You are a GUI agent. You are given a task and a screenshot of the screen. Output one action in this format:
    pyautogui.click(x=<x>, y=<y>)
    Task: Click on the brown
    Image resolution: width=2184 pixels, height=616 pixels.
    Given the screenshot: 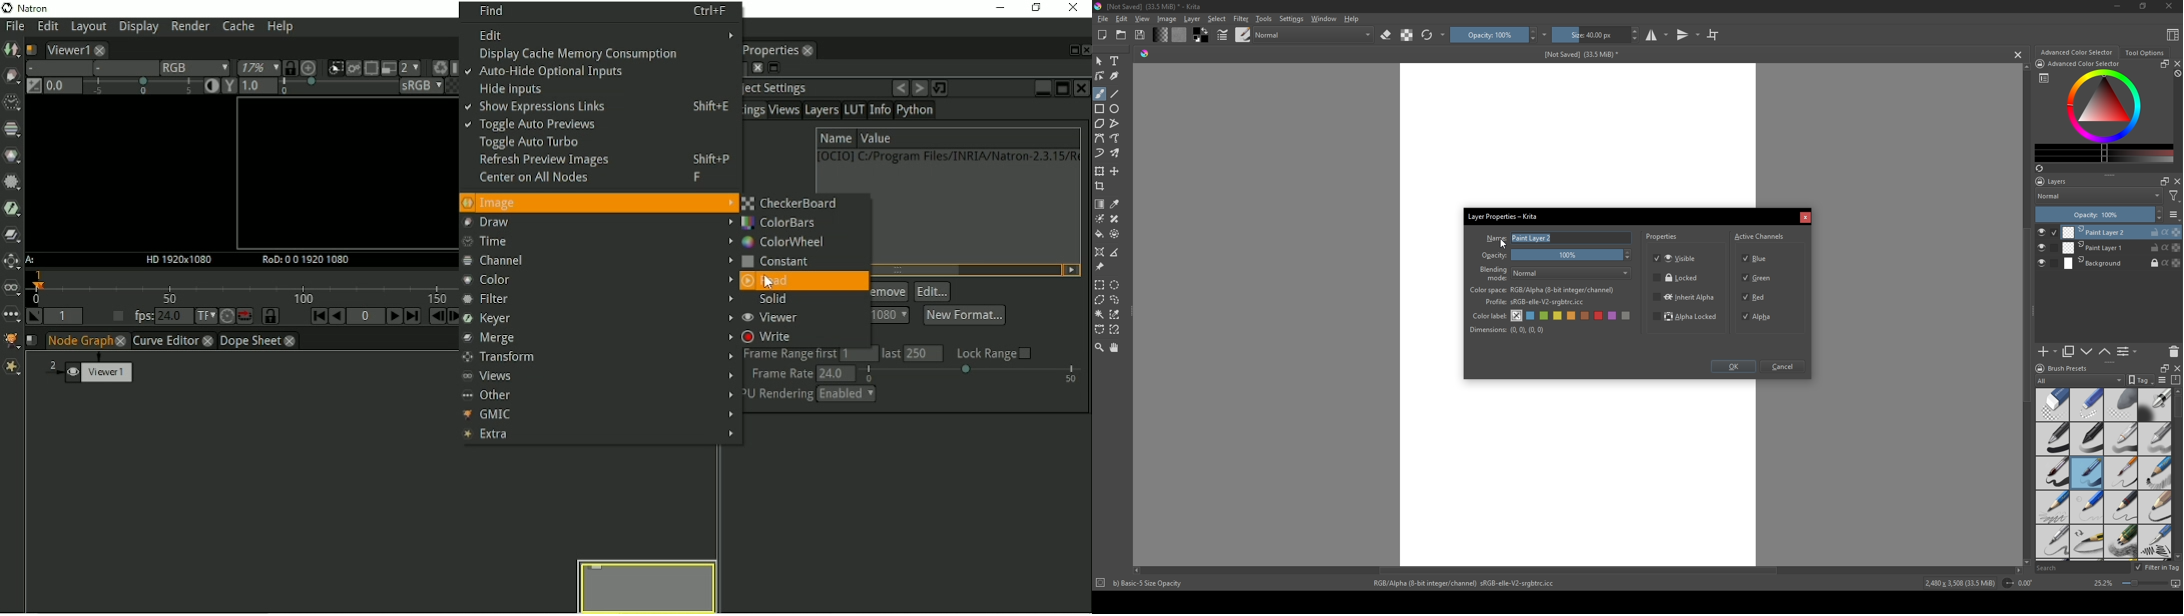 What is the action you would take?
    pyautogui.click(x=1587, y=316)
    